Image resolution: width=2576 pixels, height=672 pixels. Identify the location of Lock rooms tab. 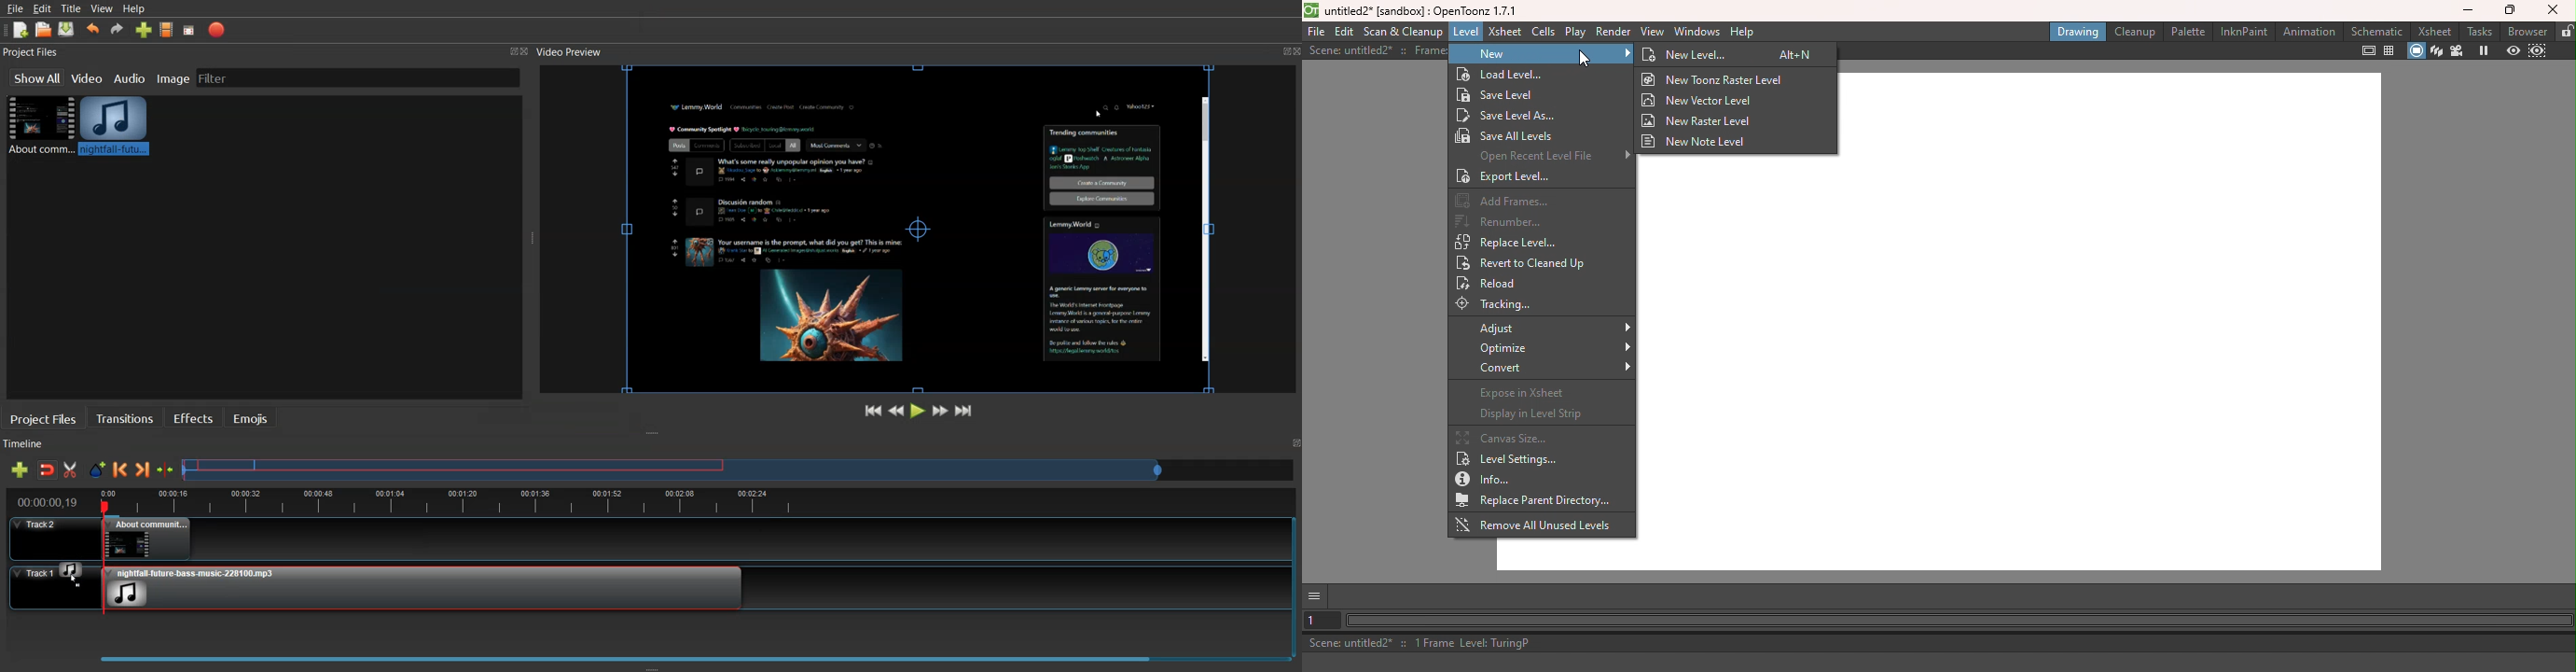
(2566, 32).